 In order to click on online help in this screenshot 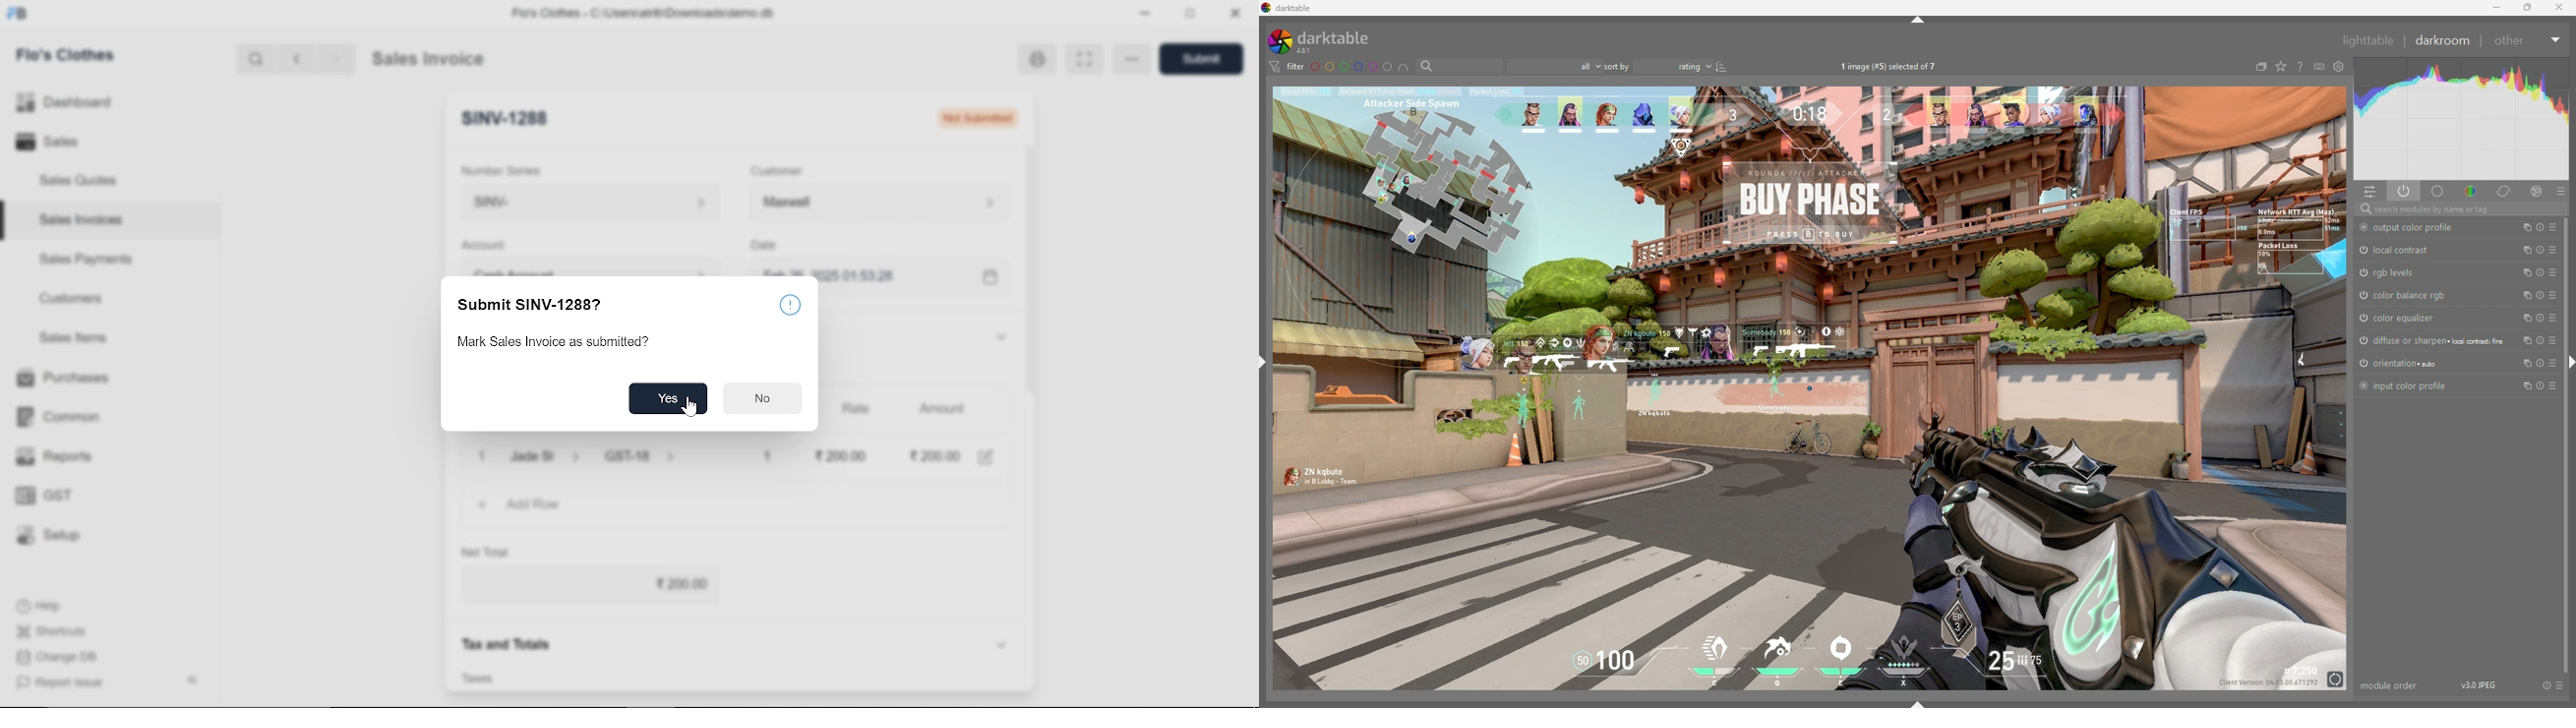, I will do `click(2300, 67)`.